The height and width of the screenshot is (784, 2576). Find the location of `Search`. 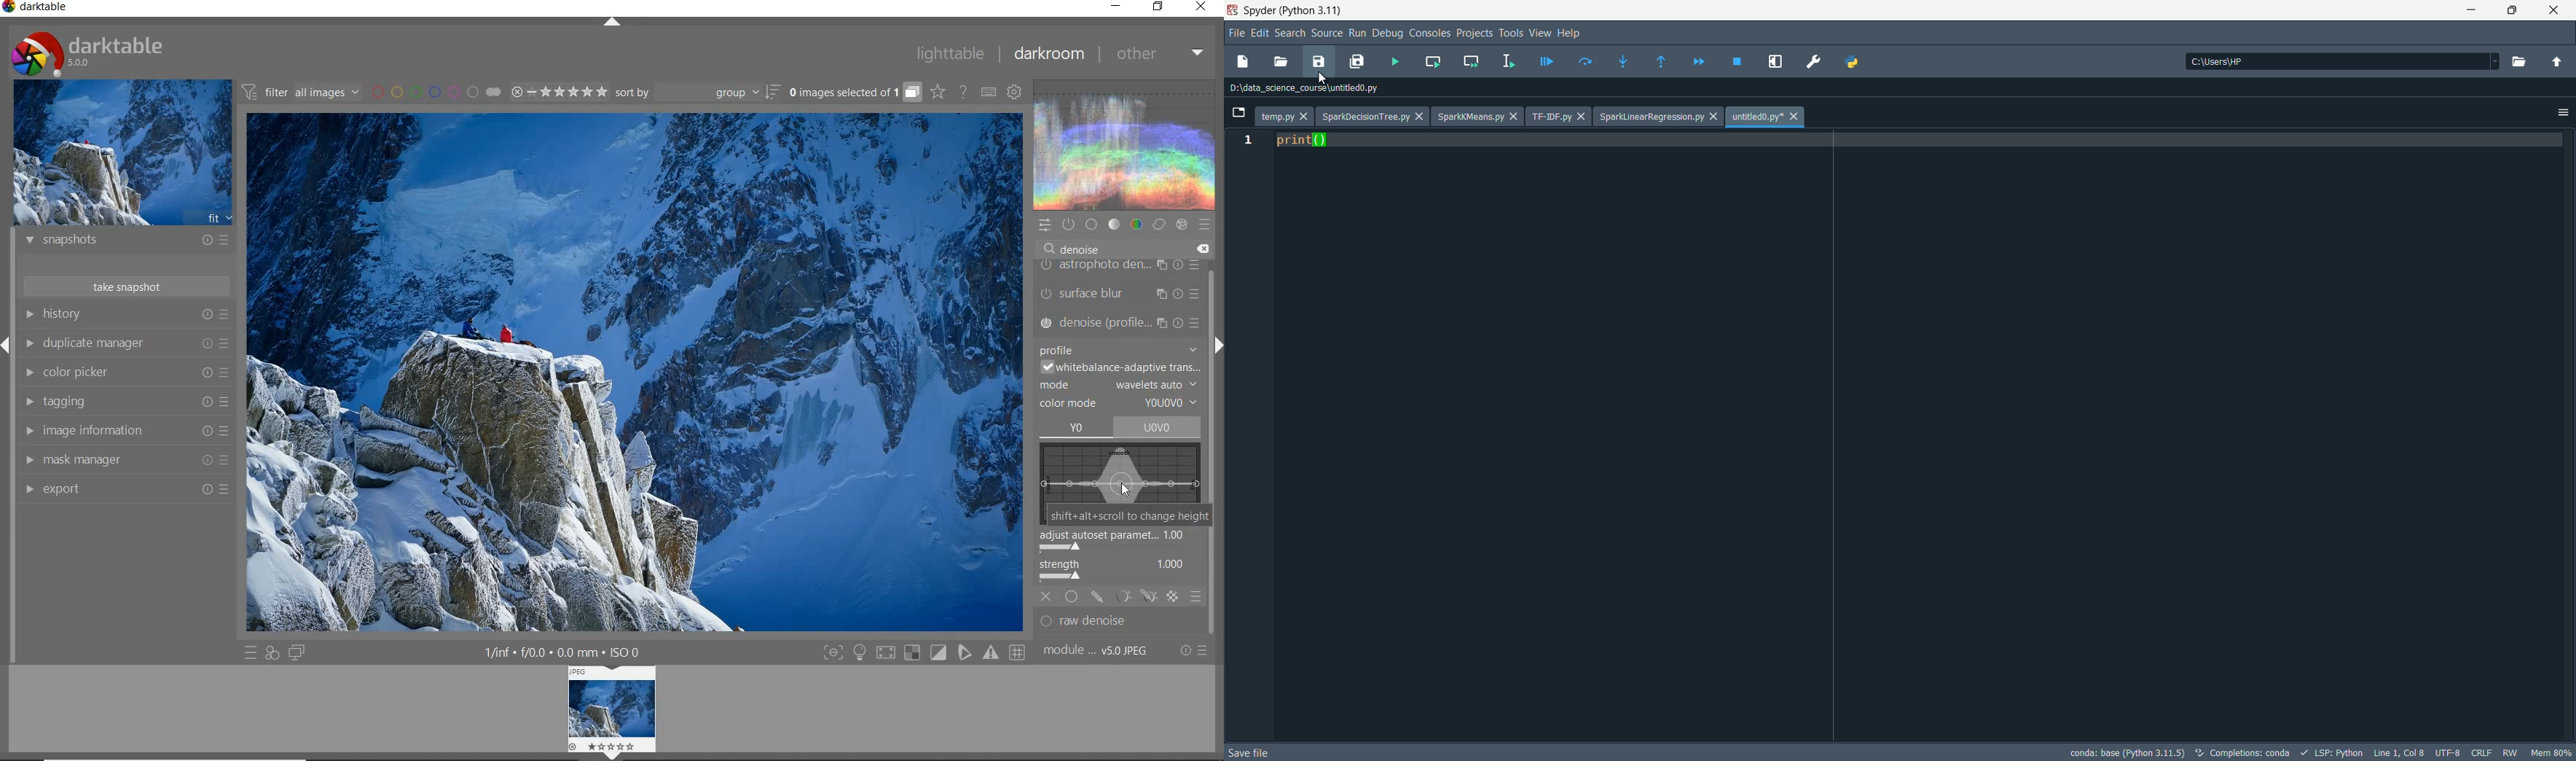

Search is located at coordinates (1291, 35).